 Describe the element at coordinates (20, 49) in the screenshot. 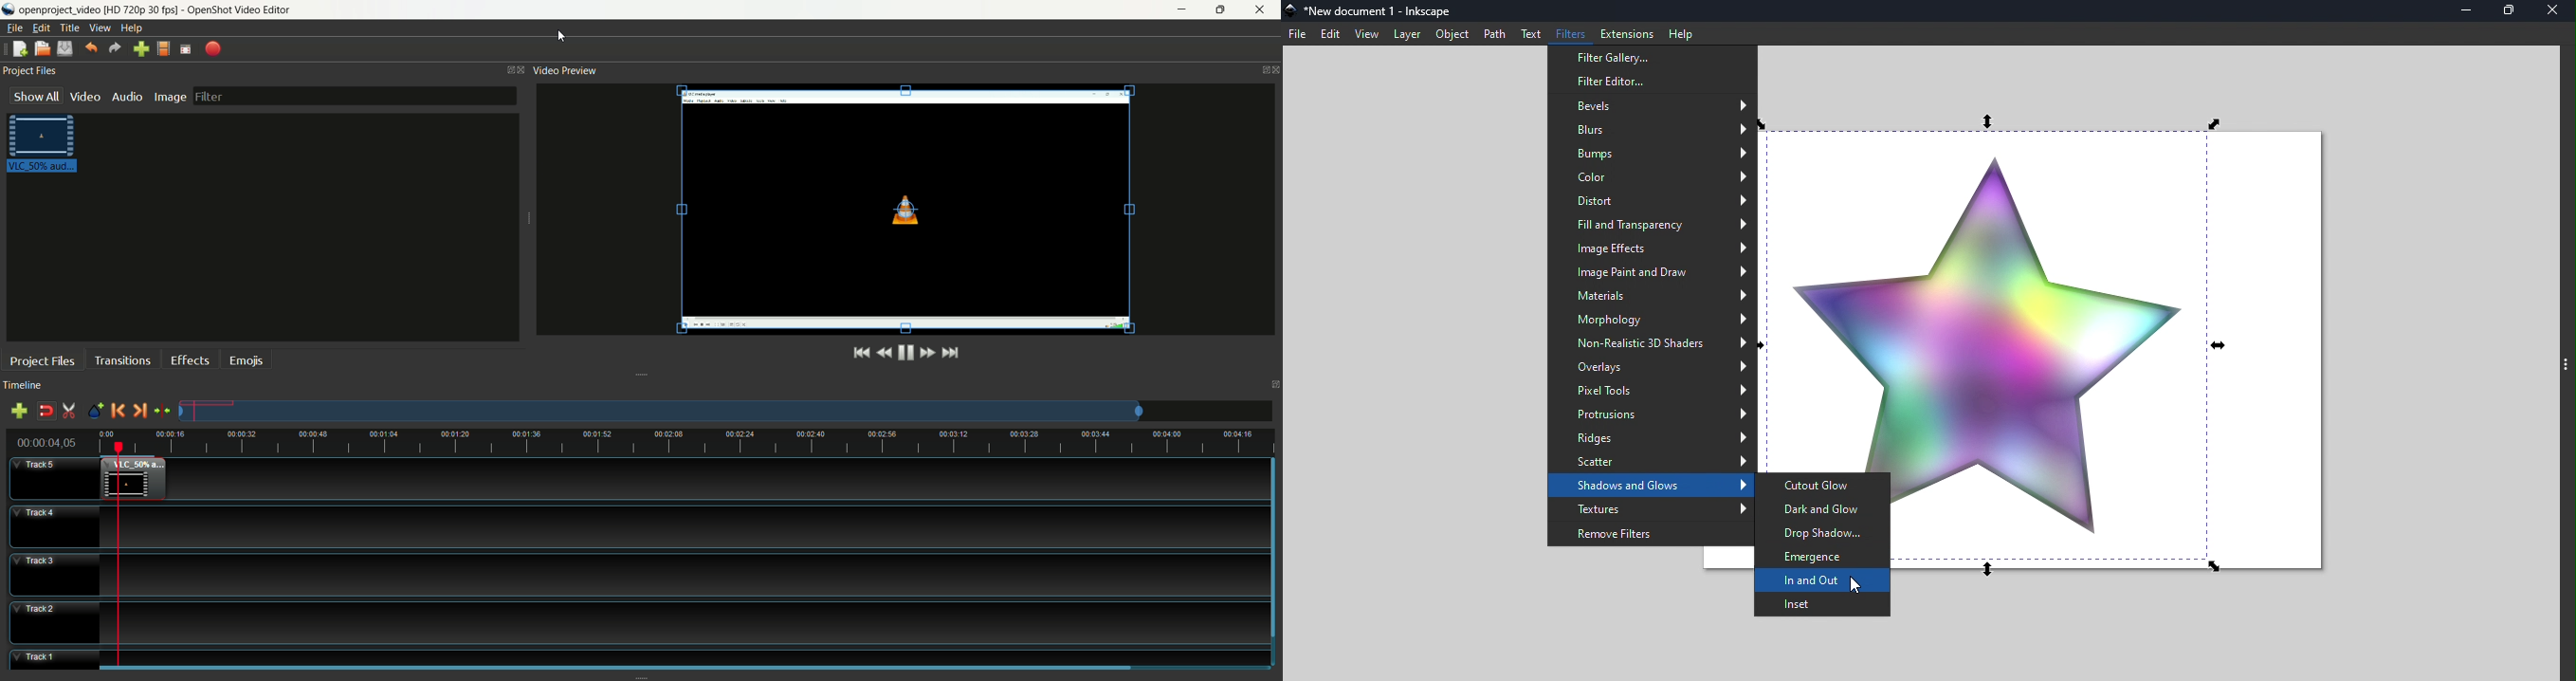

I see `new project` at that location.